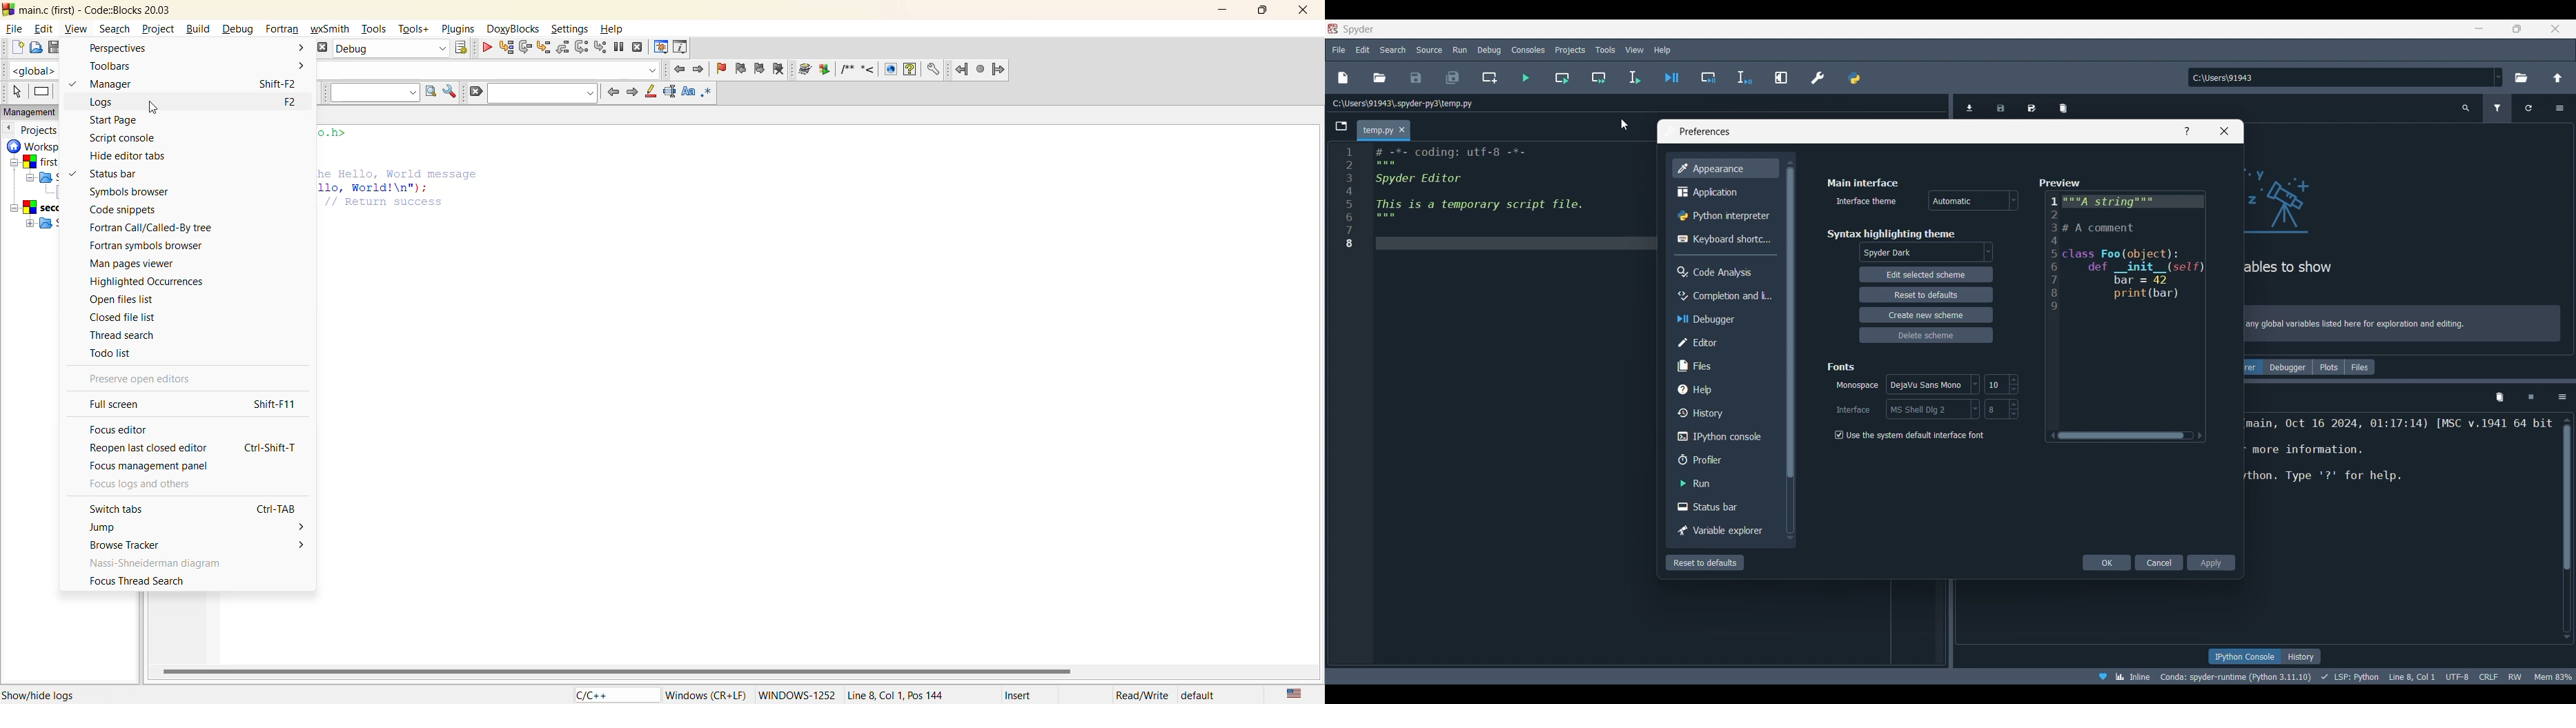 The width and height of the screenshot is (2576, 728). I want to click on jump back, so click(681, 69).